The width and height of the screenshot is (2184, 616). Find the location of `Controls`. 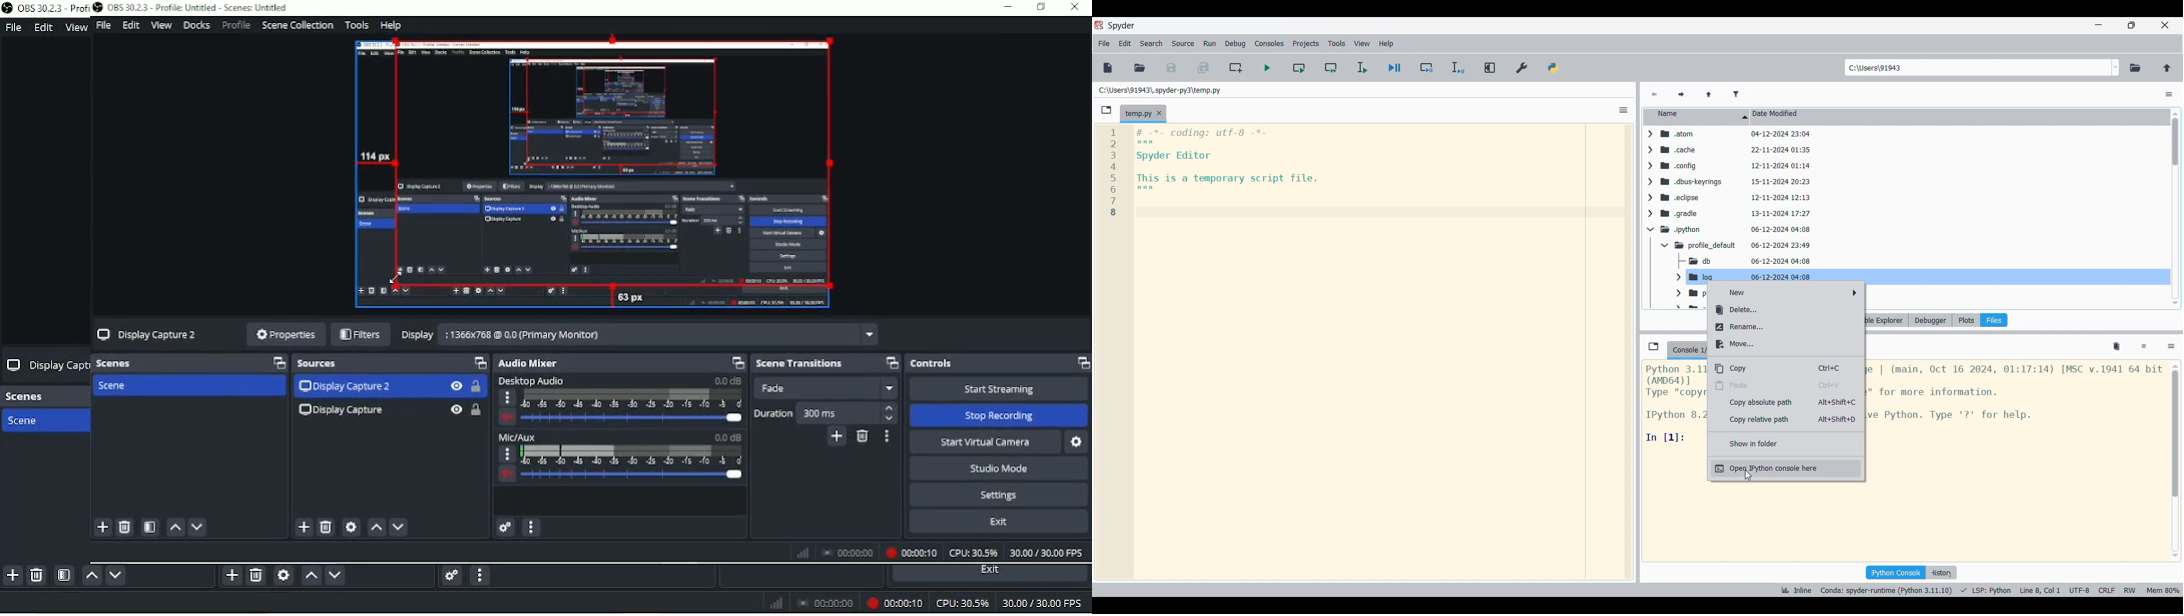

Controls is located at coordinates (938, 364).